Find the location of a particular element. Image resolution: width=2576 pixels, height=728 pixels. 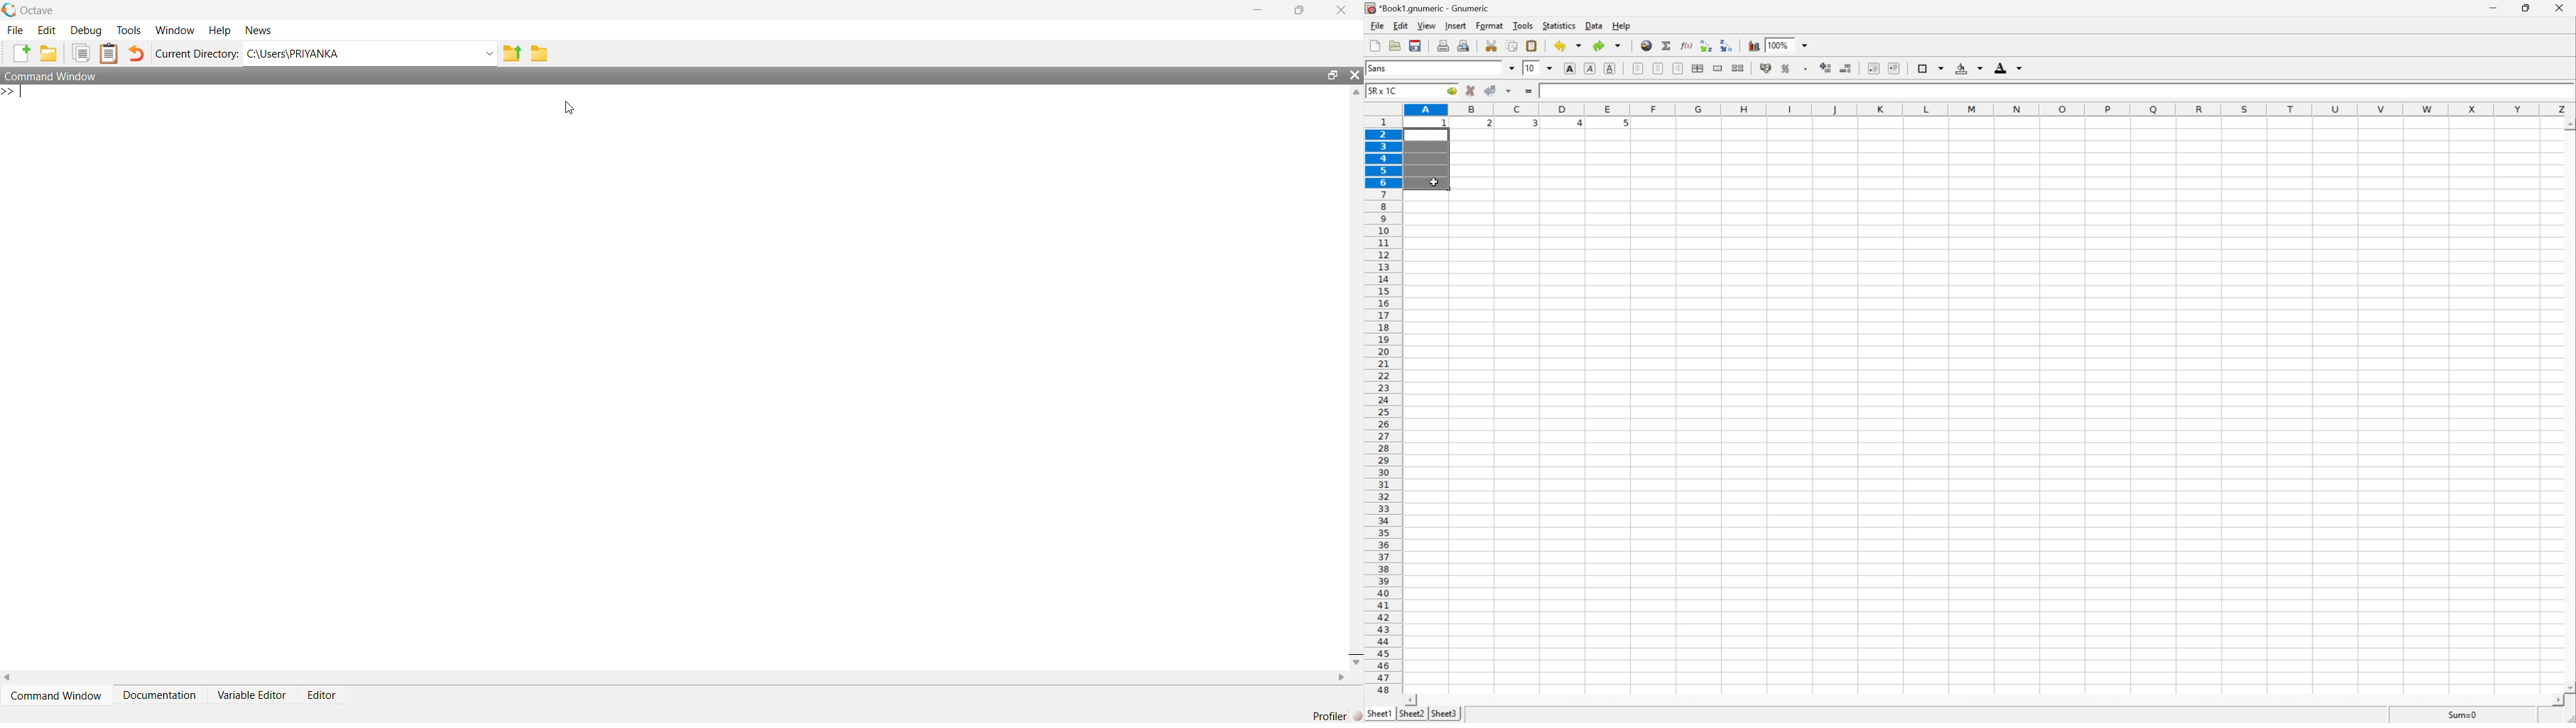

go to is located at coordinates (1452, 91).